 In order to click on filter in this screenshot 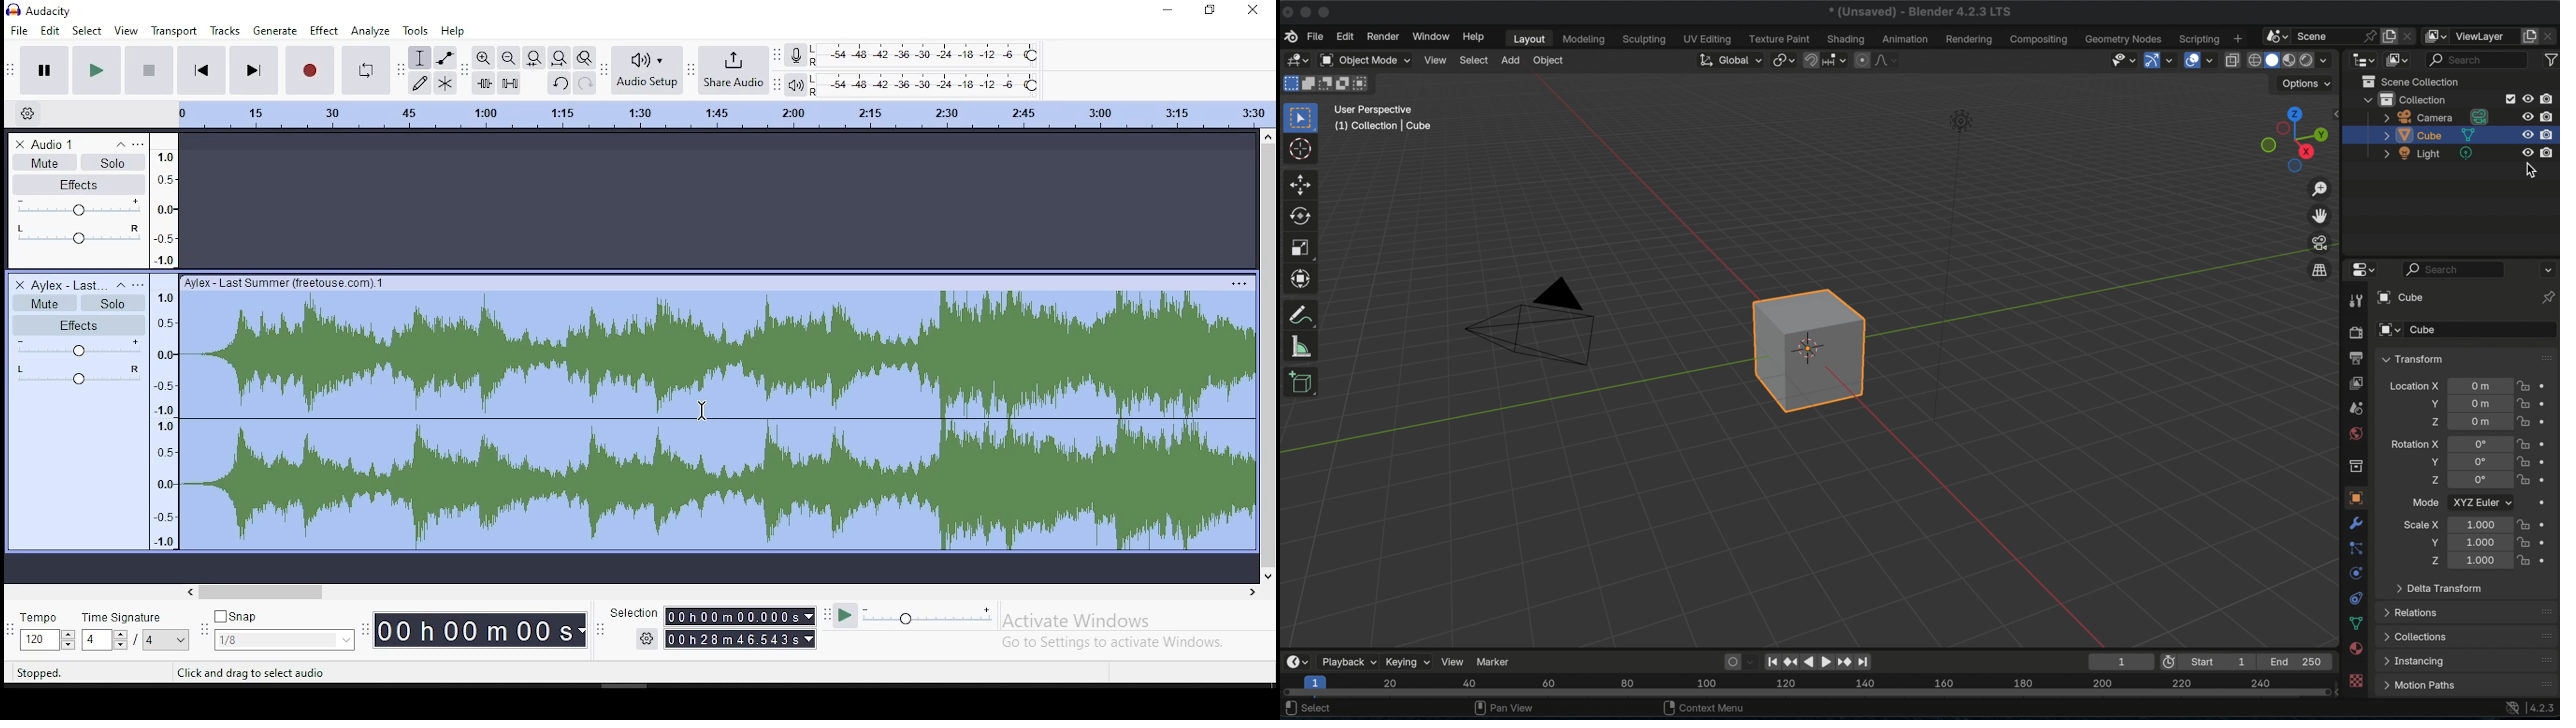, I will do `click(2551, 60)`.